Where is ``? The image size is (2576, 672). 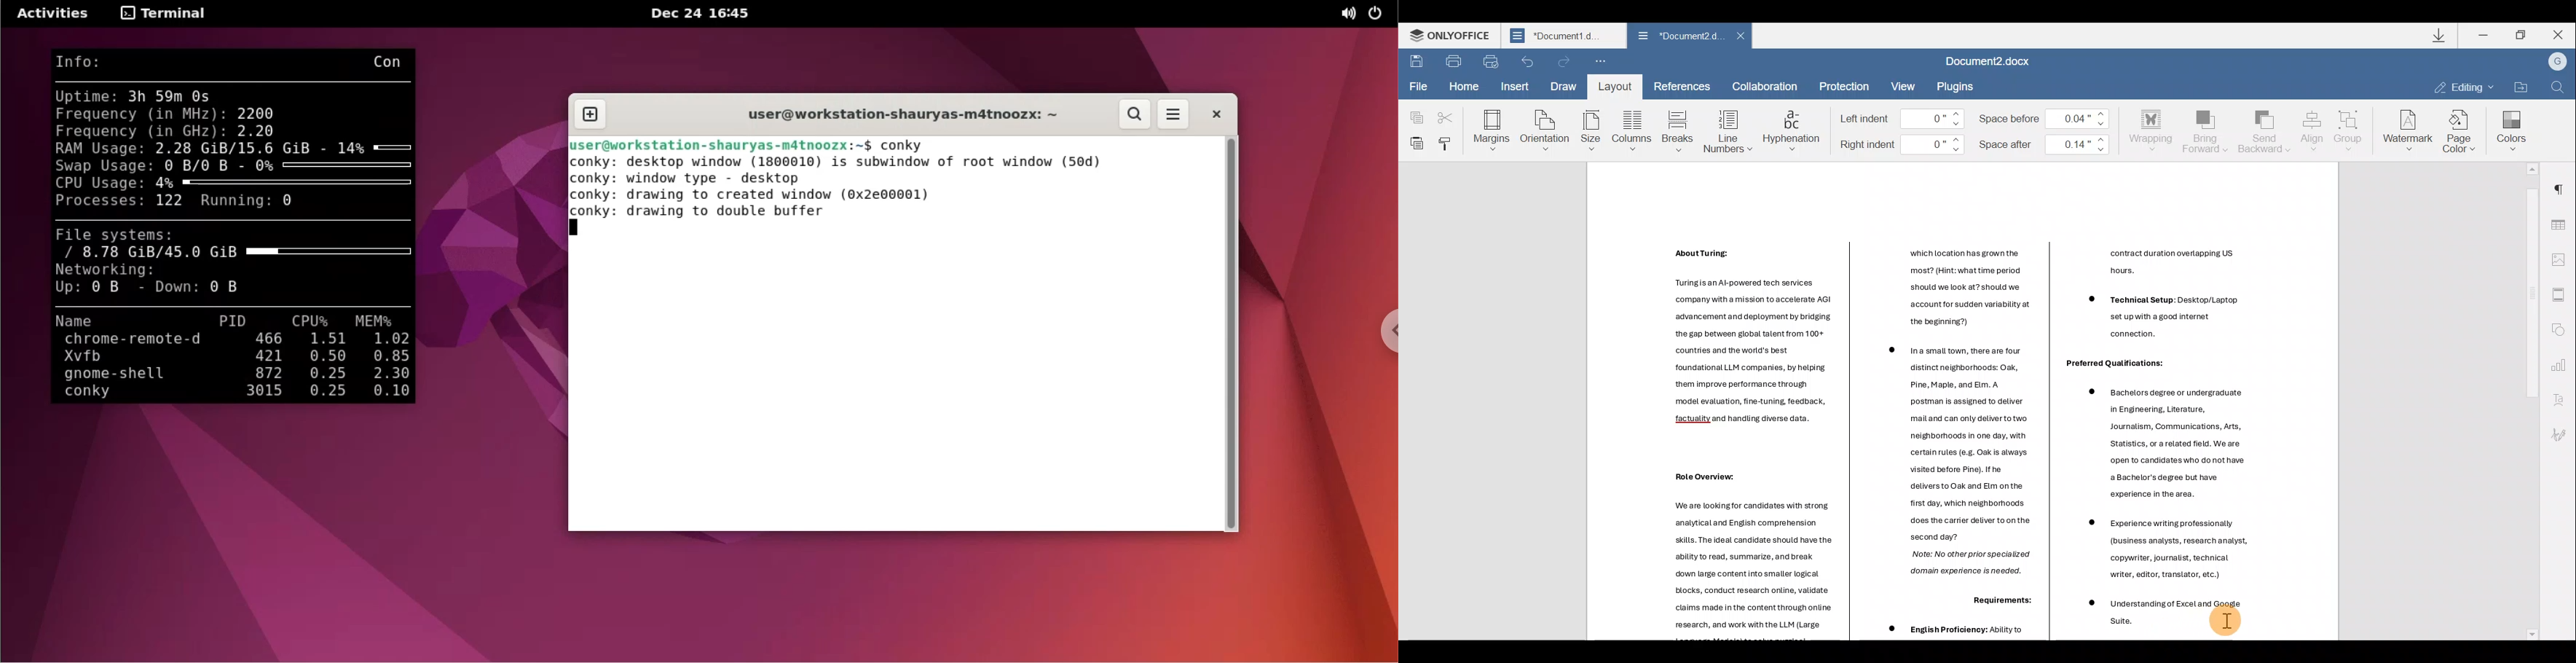  is located at coordinates (2172, 617).